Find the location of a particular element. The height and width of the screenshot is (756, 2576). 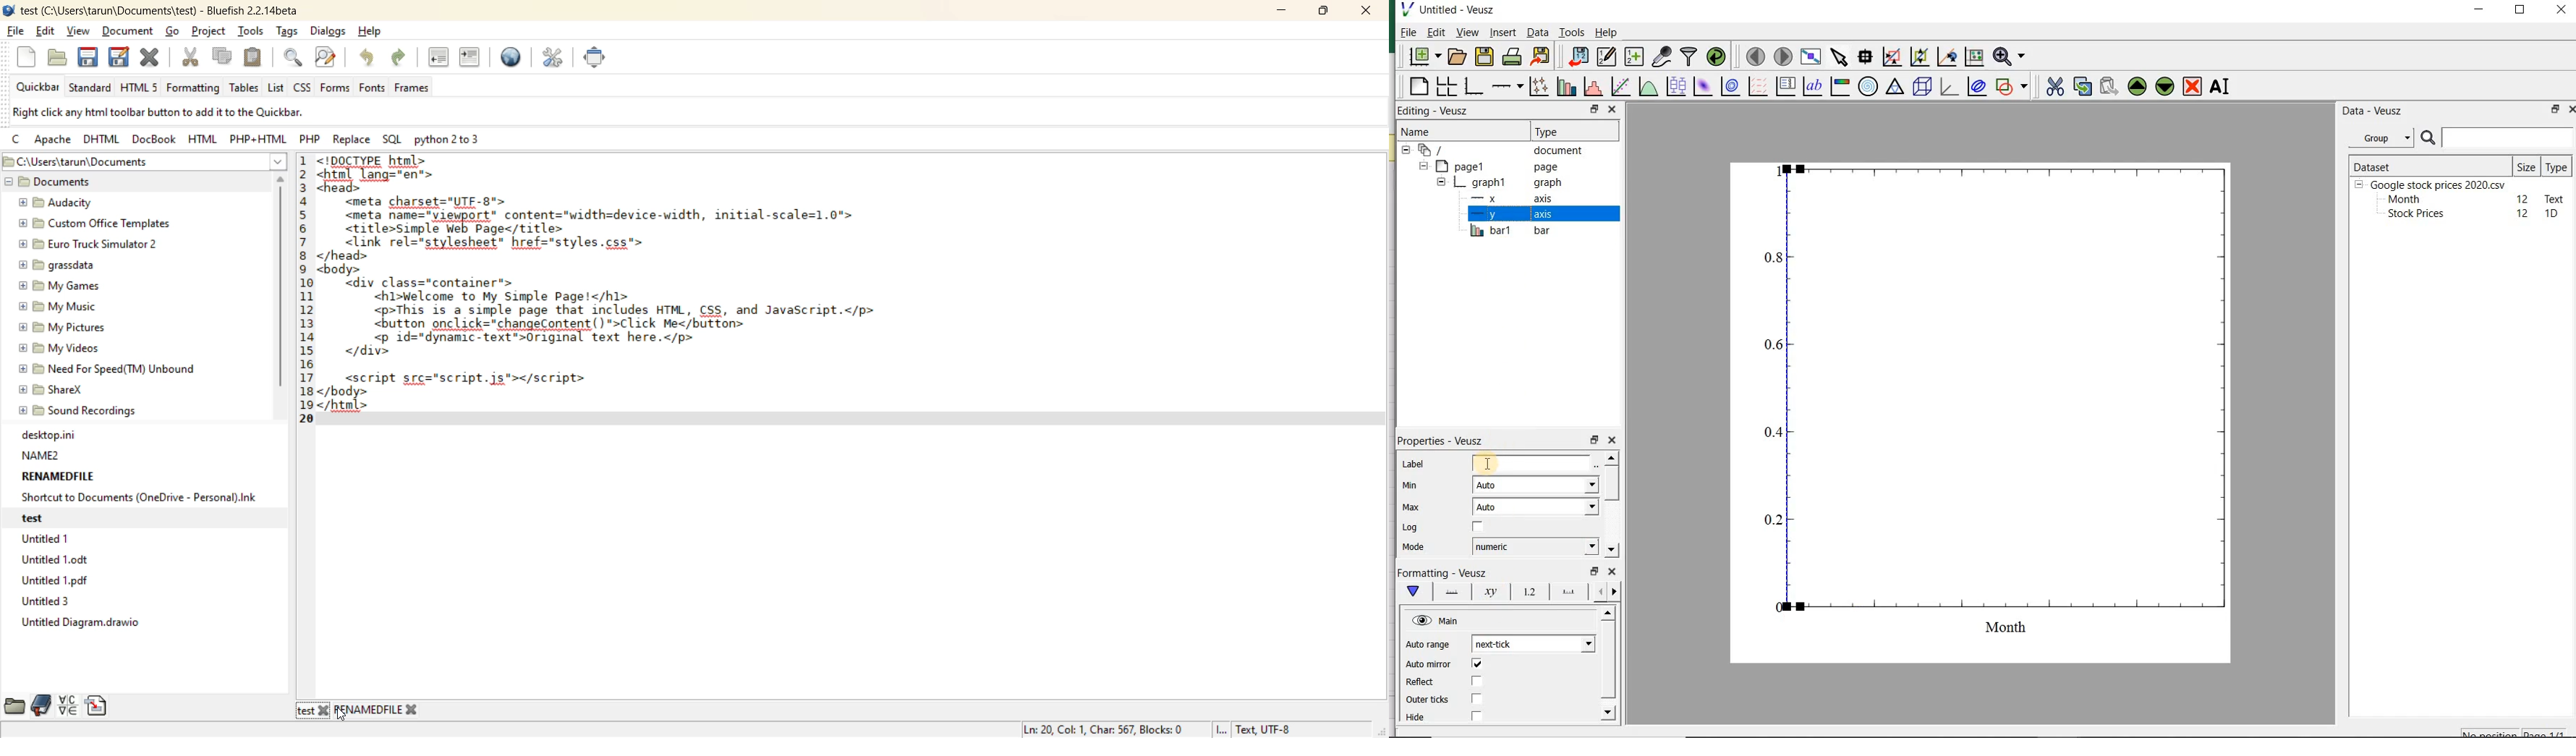

ternary graph is located at coordinates (1894, 88).